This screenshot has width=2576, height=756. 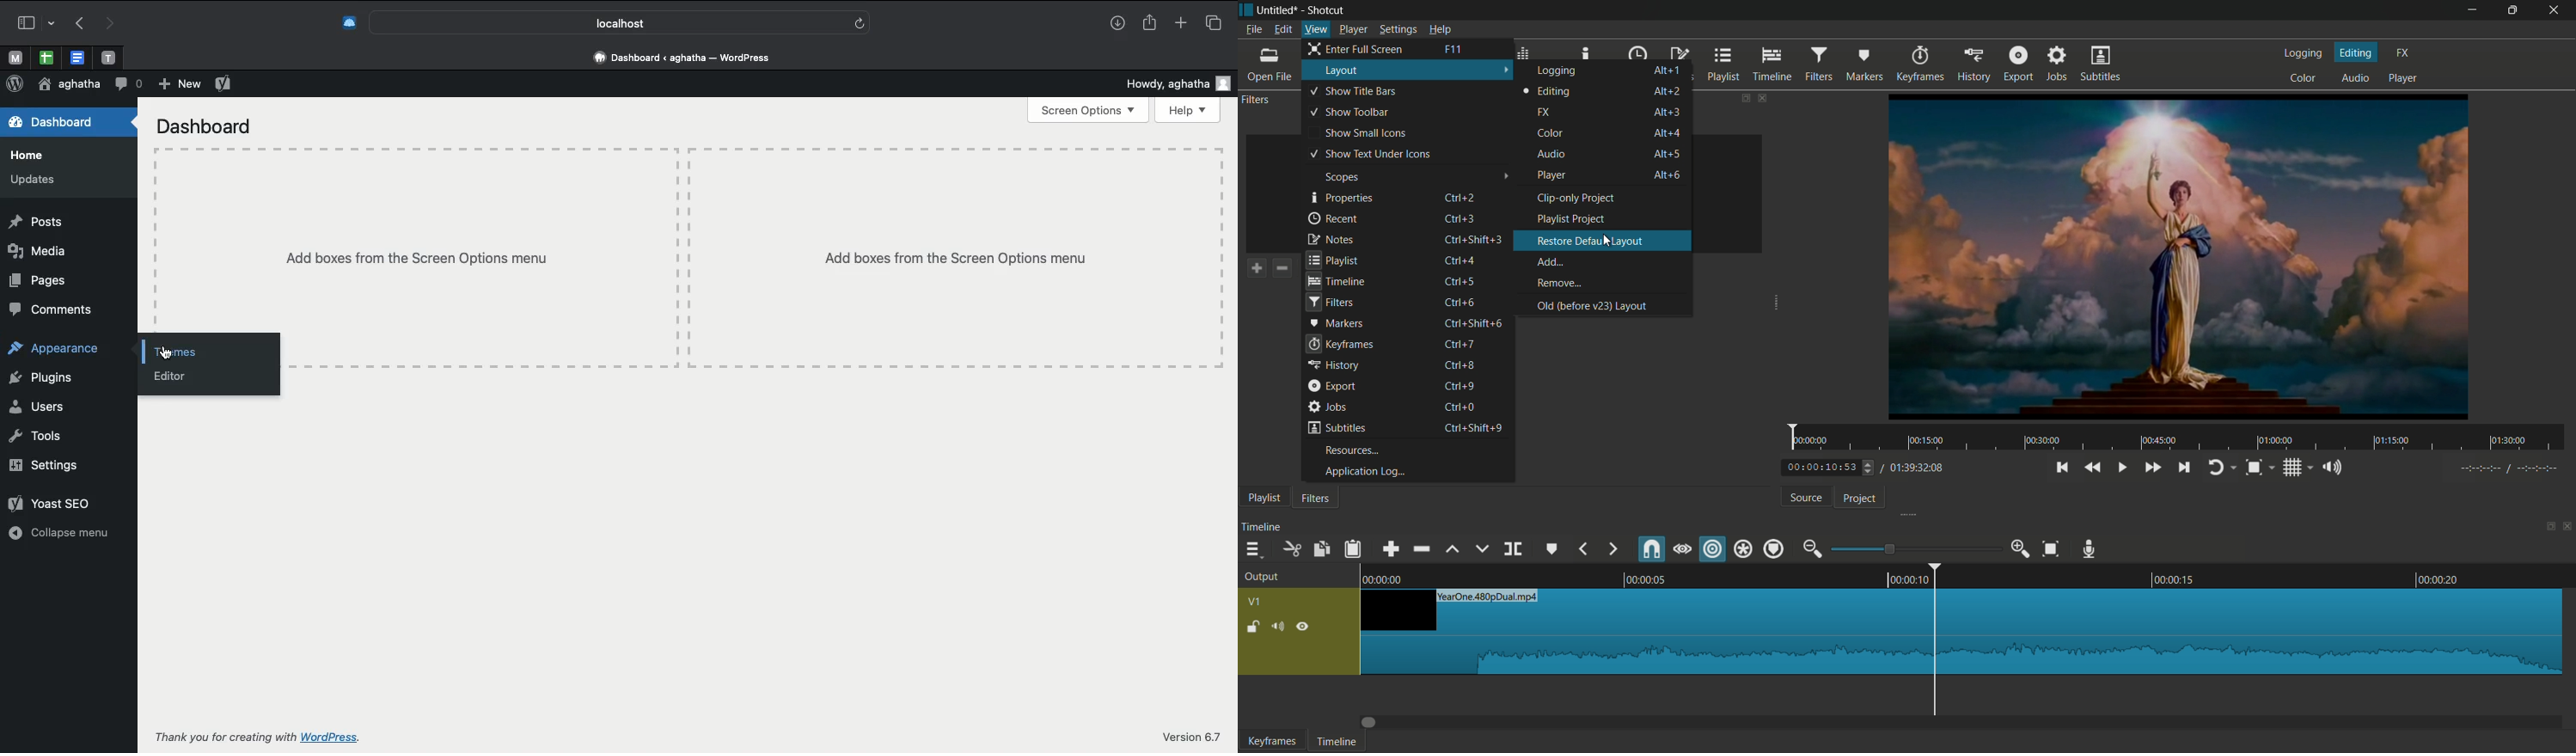 I want to click on ripple delete, so click(x=1420, y=549).